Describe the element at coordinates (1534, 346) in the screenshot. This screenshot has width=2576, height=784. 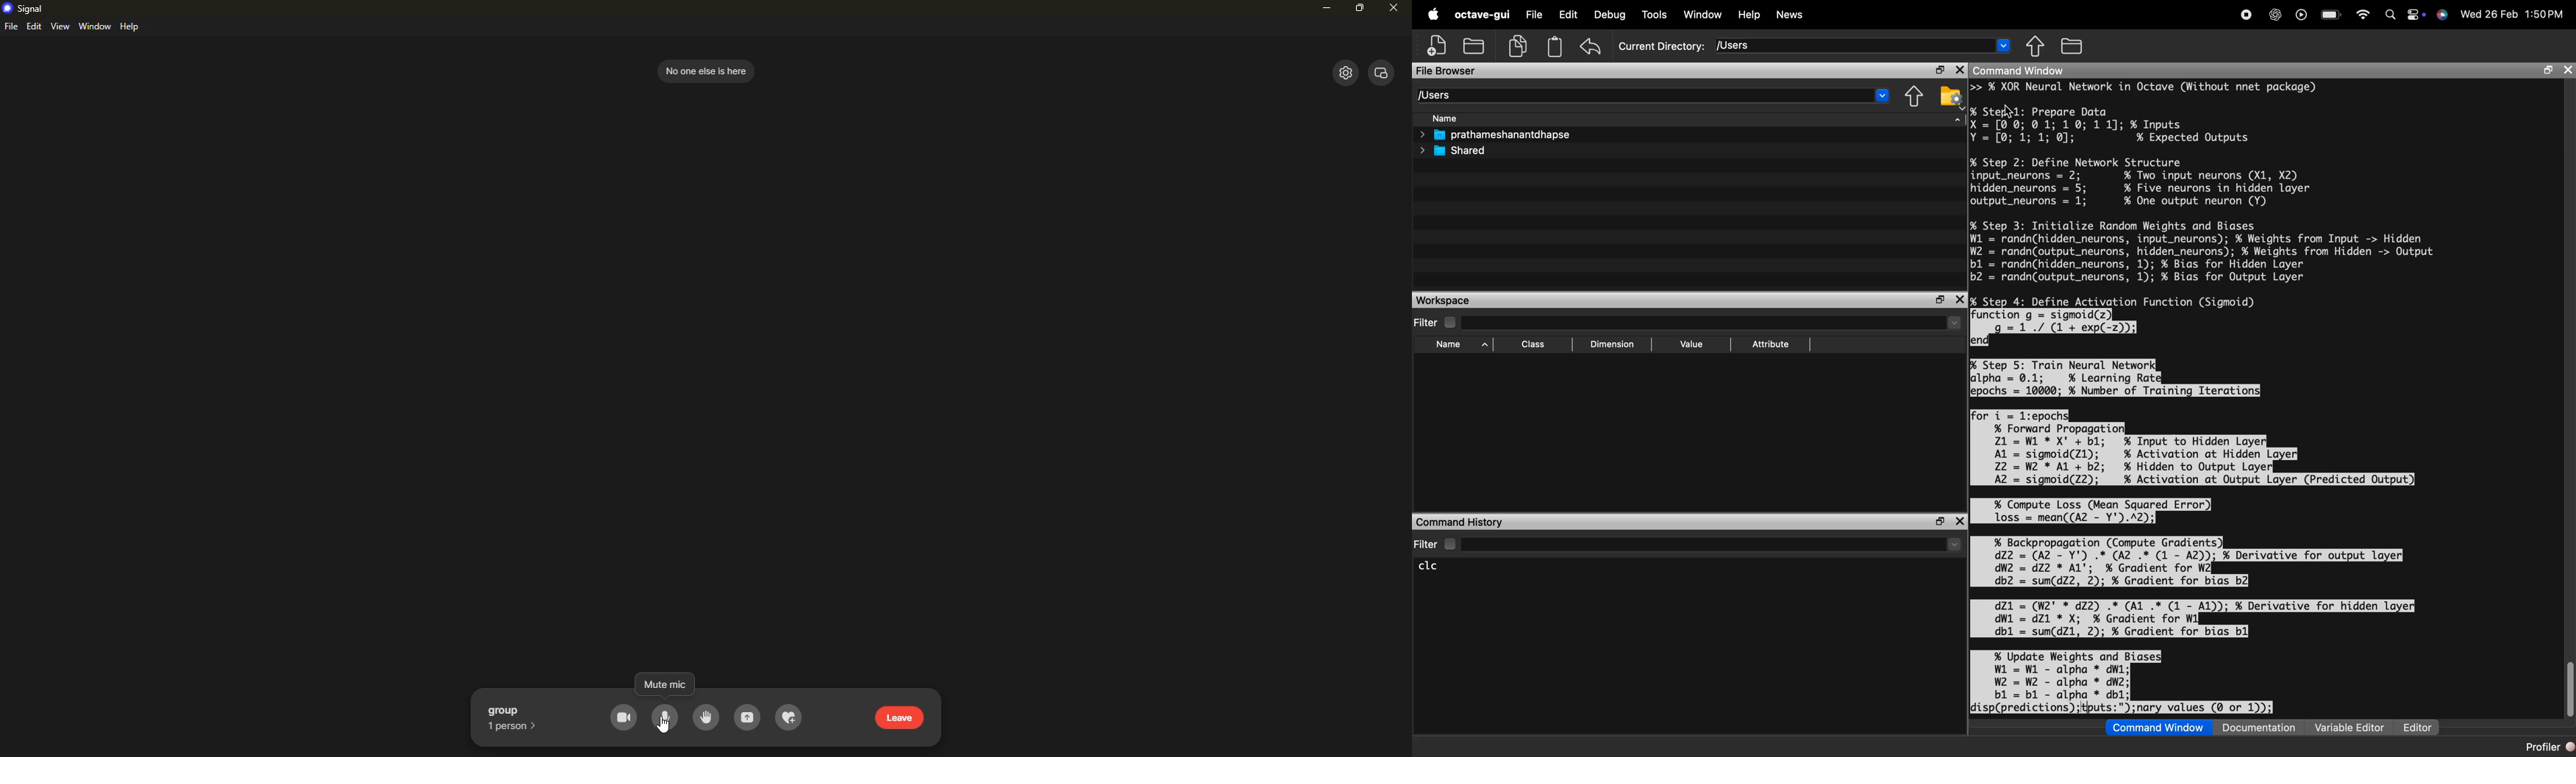
I see `Class` at that location.